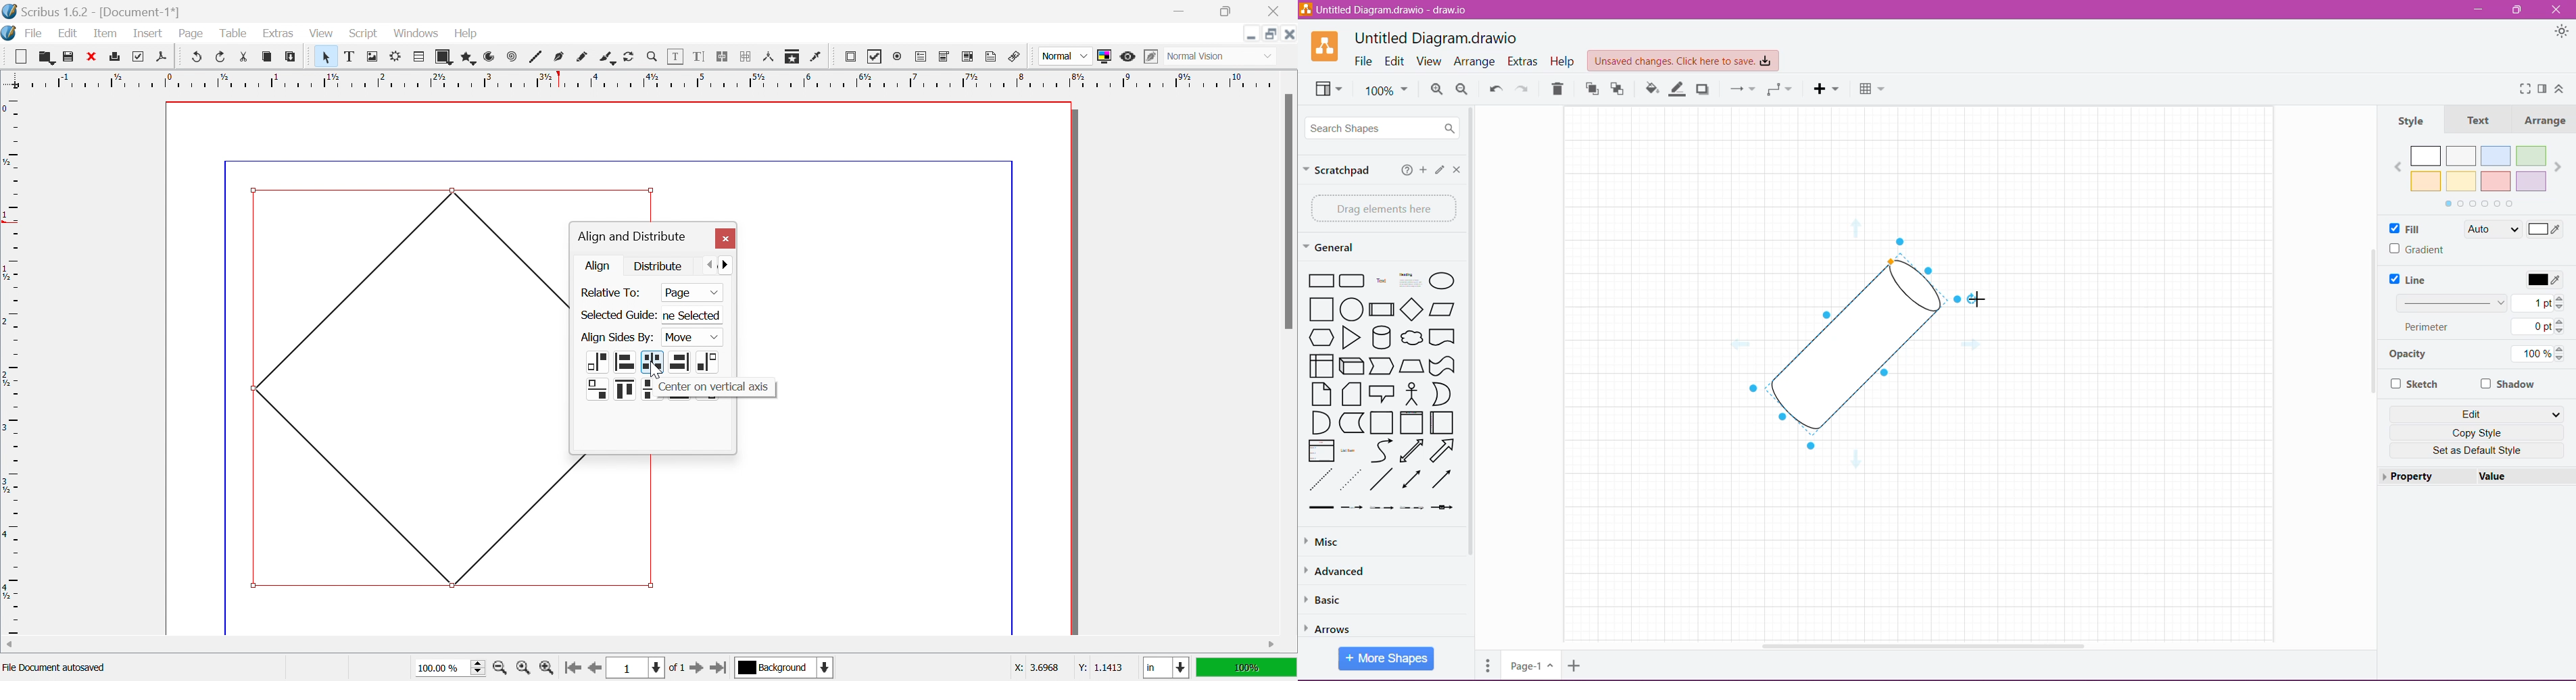 This screenshot has height=700, width=2576. I want to click on Page, so click(190, 34).